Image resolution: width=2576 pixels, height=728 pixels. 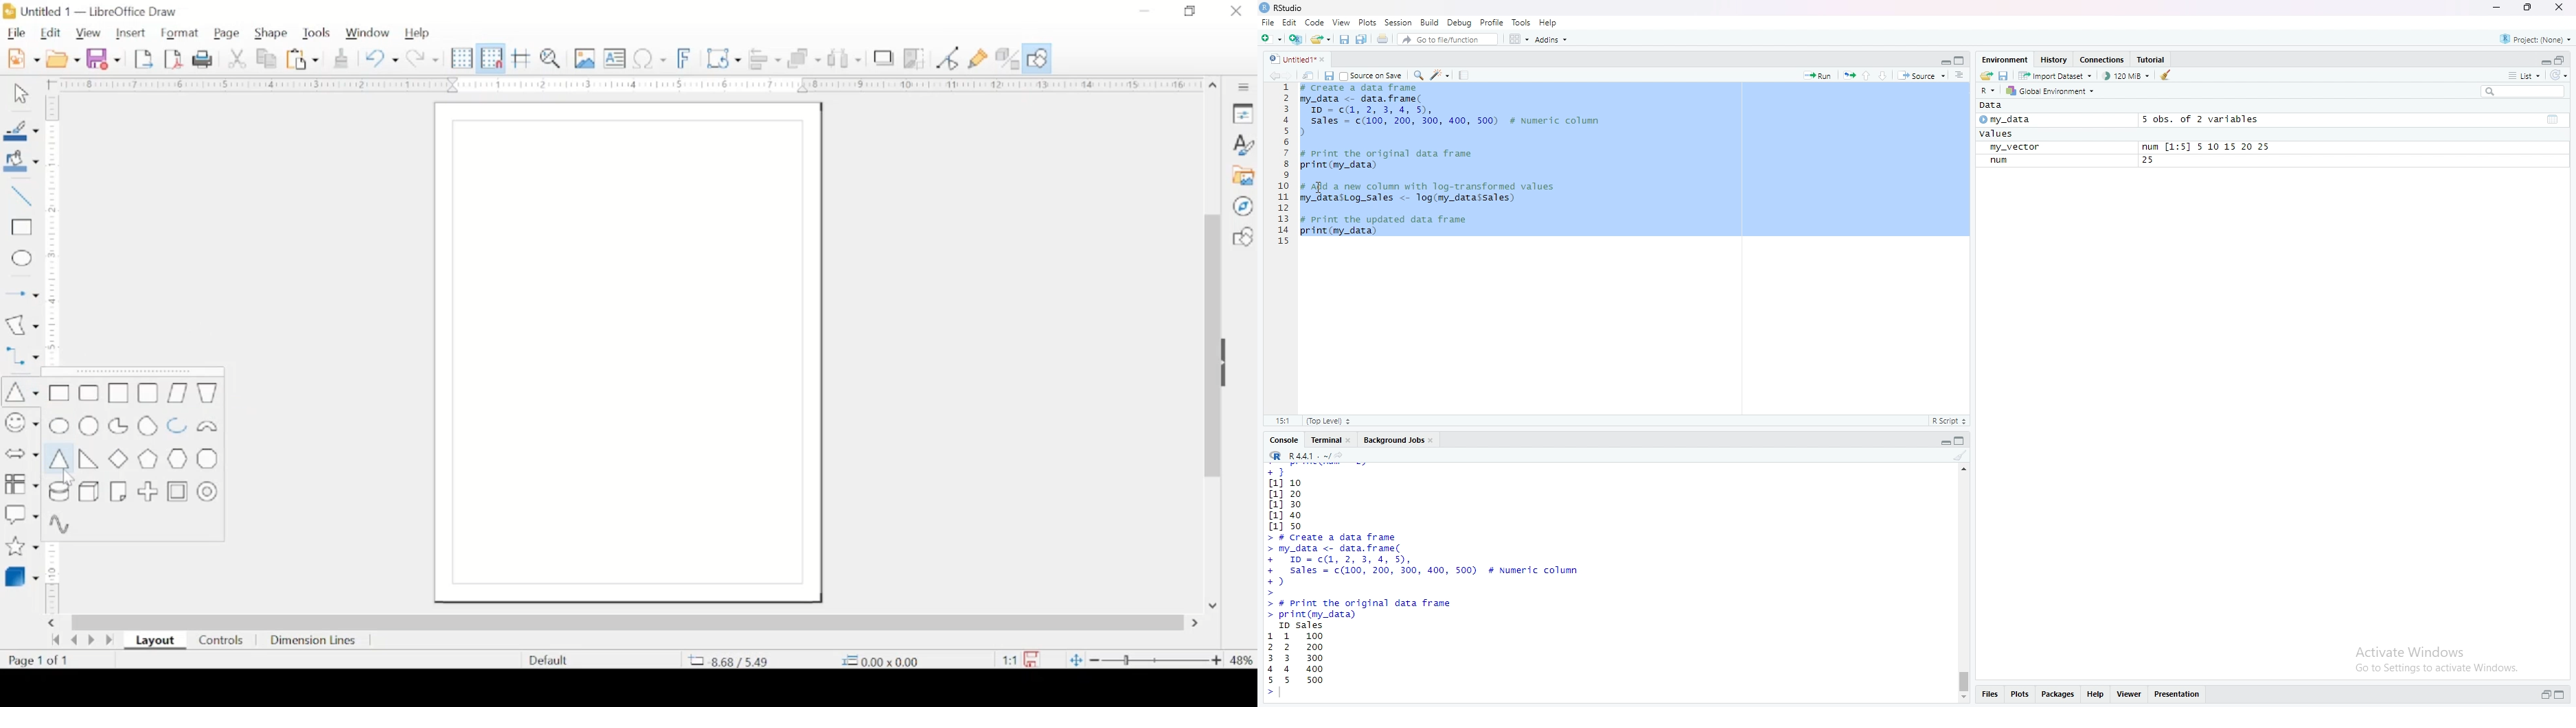 What do you see at coordinates (625, 85) in the screenshot?
I see `margin` at bounding box center [625, 85].